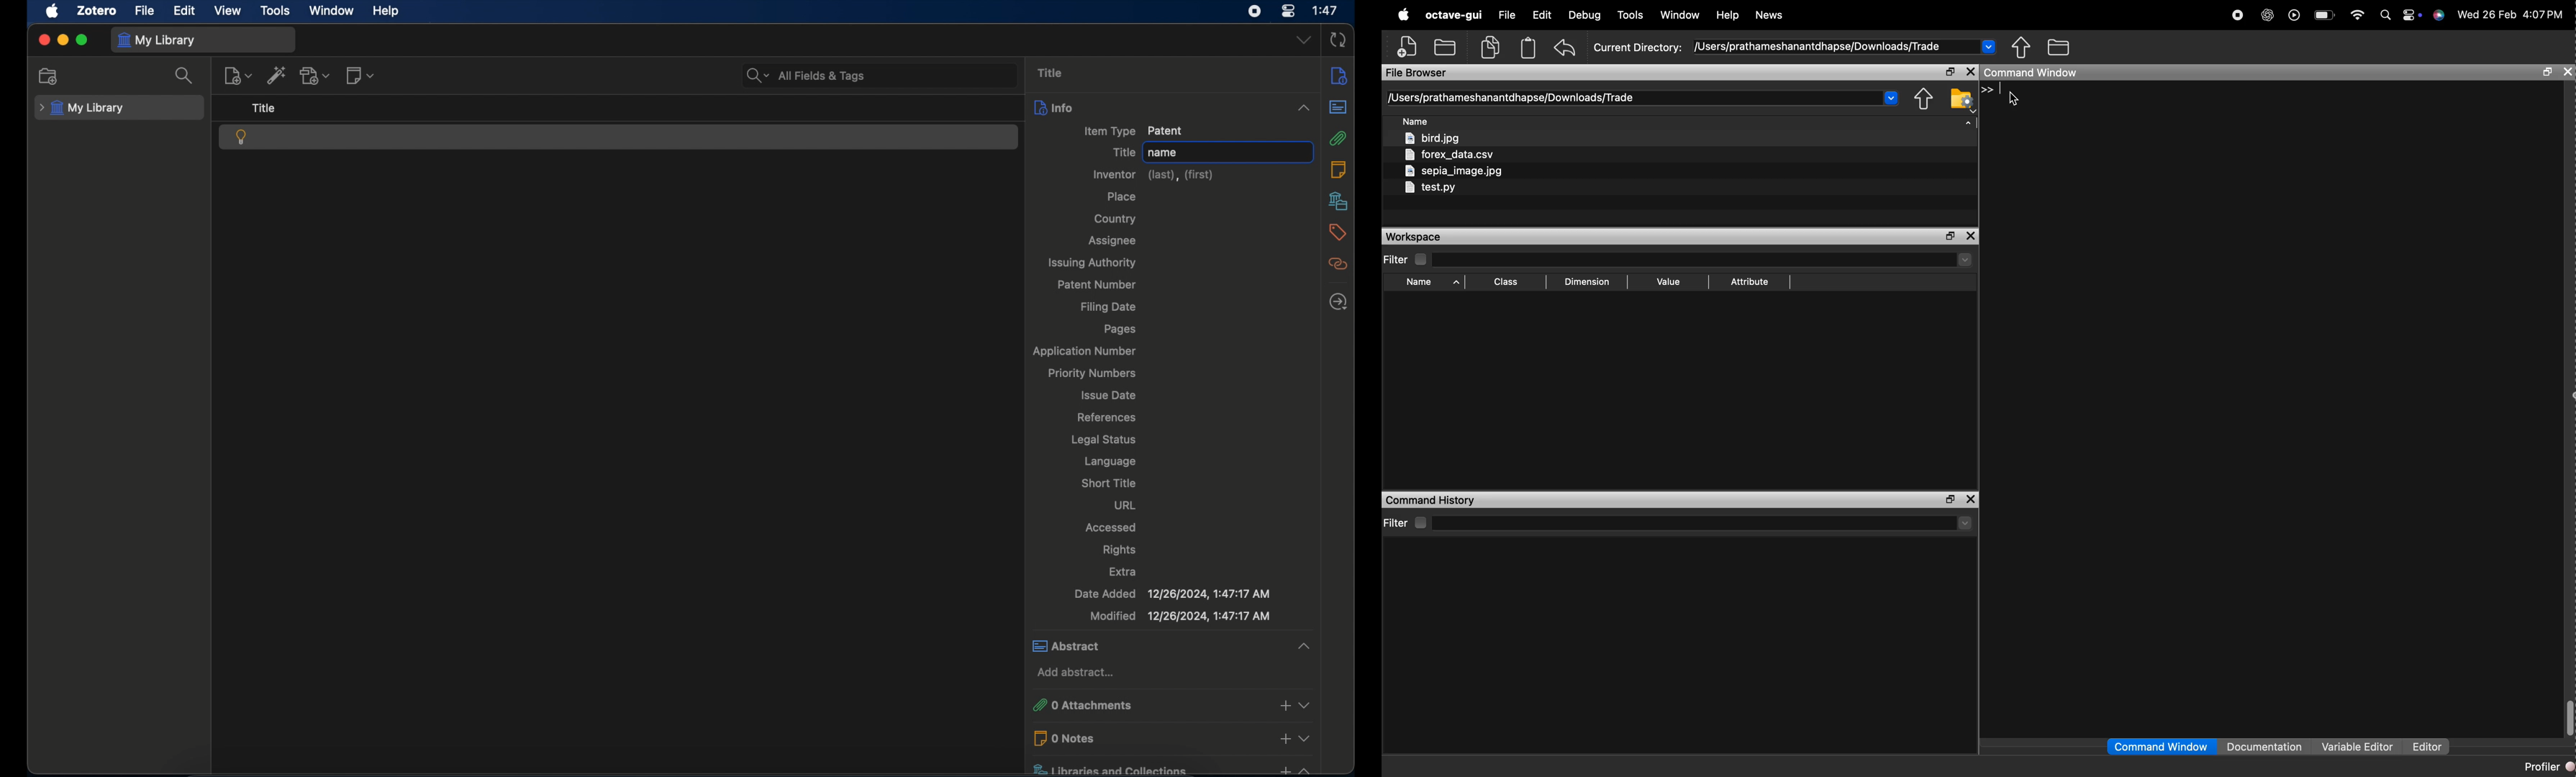 The height and width of the screenshot is (784, 2576). What do you see at coordinates (1338, 139) in the screenshot?
I see `attachmnents` at bounding box center [1338, 139].